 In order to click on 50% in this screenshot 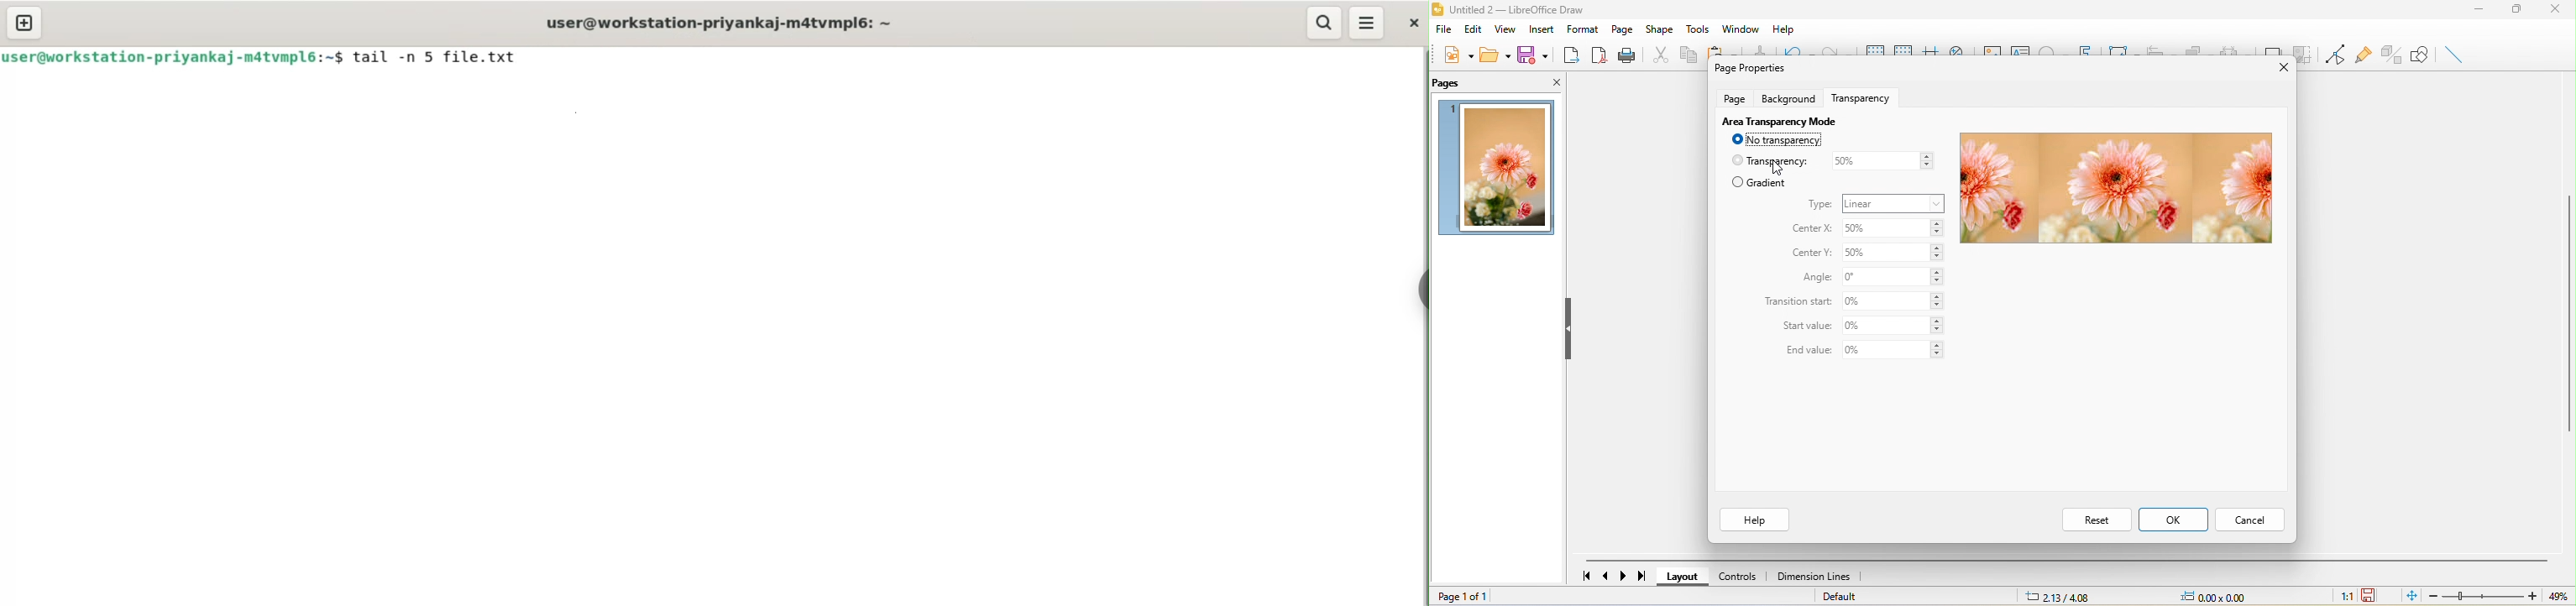, I will do `click(1895, 229)`.